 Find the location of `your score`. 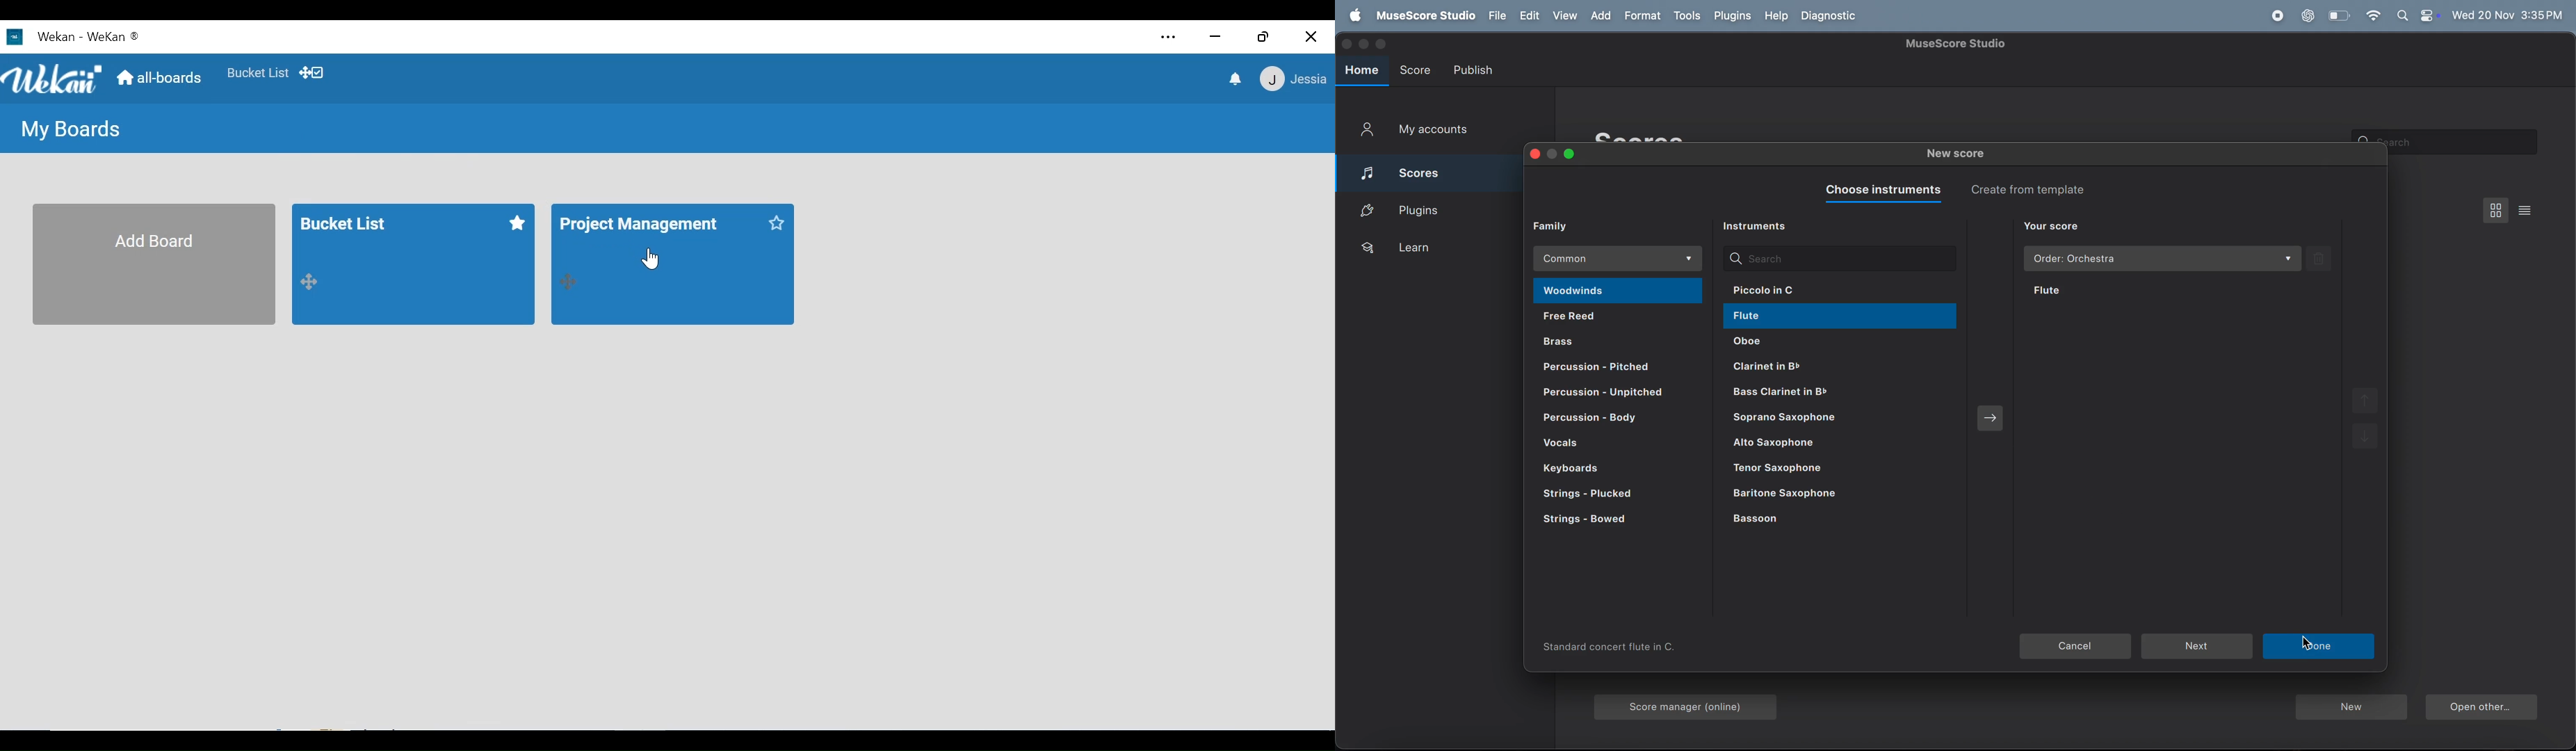

your score is located at coordinates (2052, 227).